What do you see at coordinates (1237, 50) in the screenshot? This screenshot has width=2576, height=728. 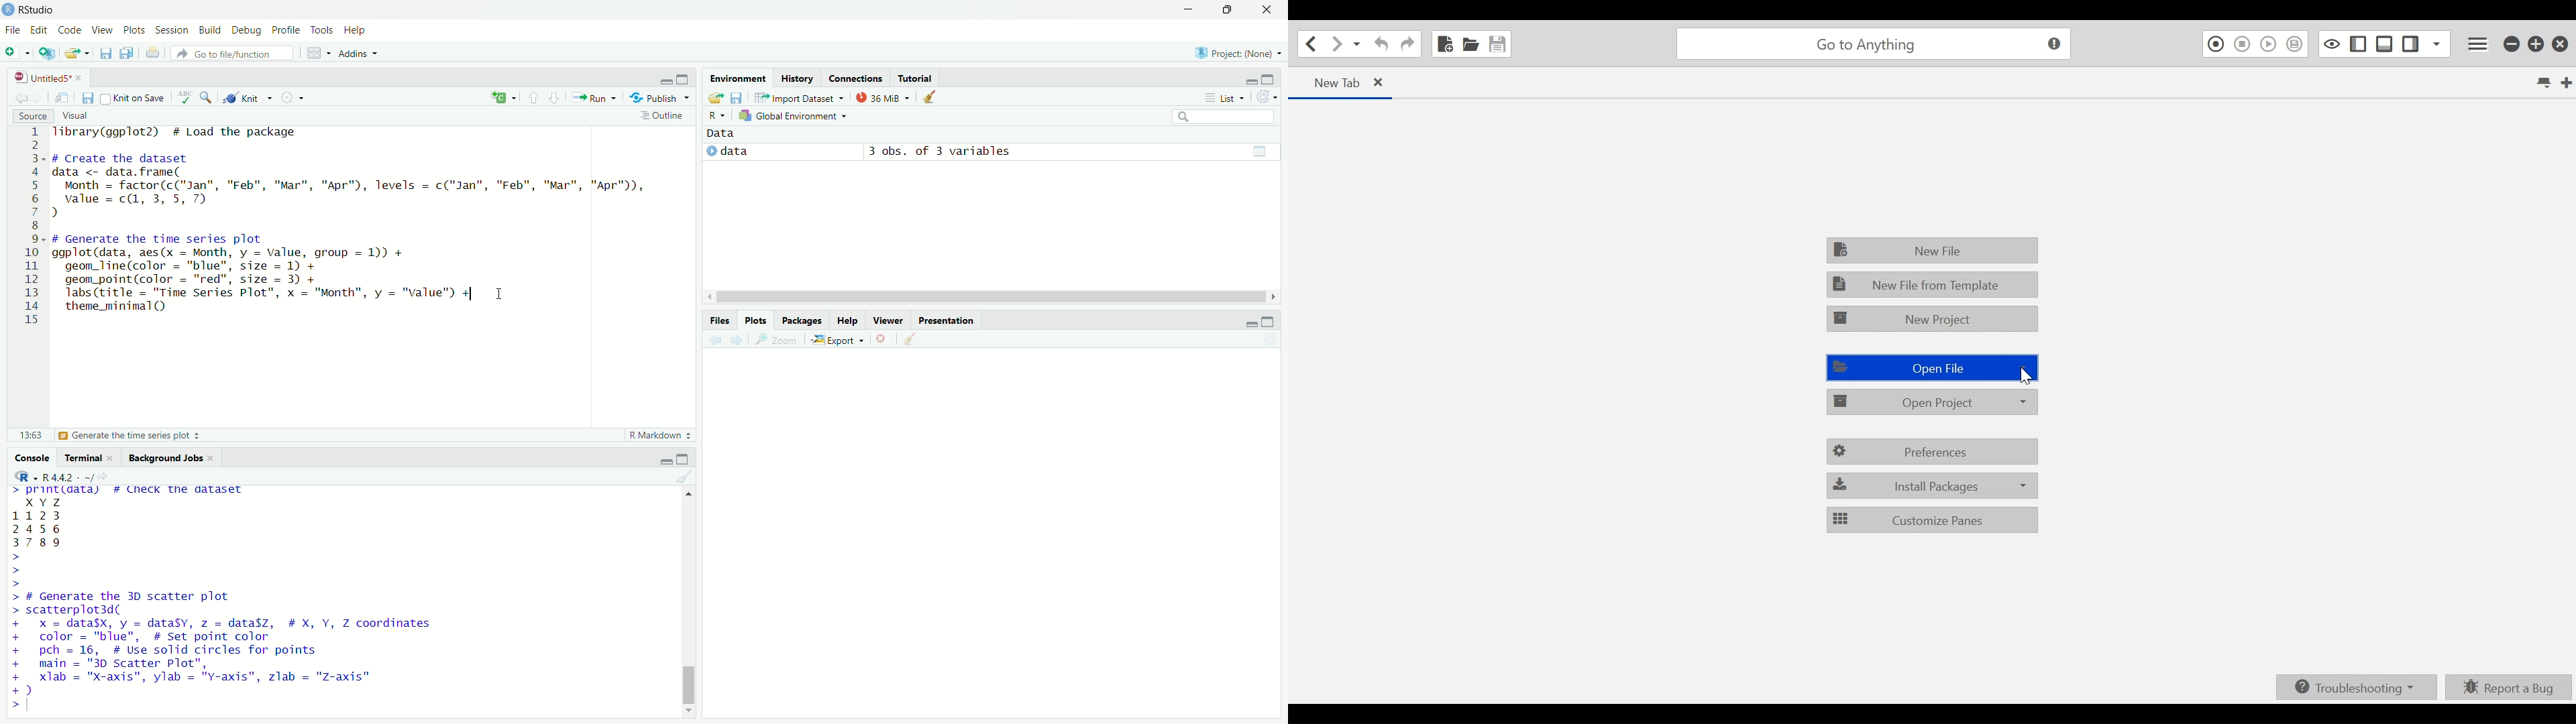 I see `project: (None)` at bounding box center [1237, 50].